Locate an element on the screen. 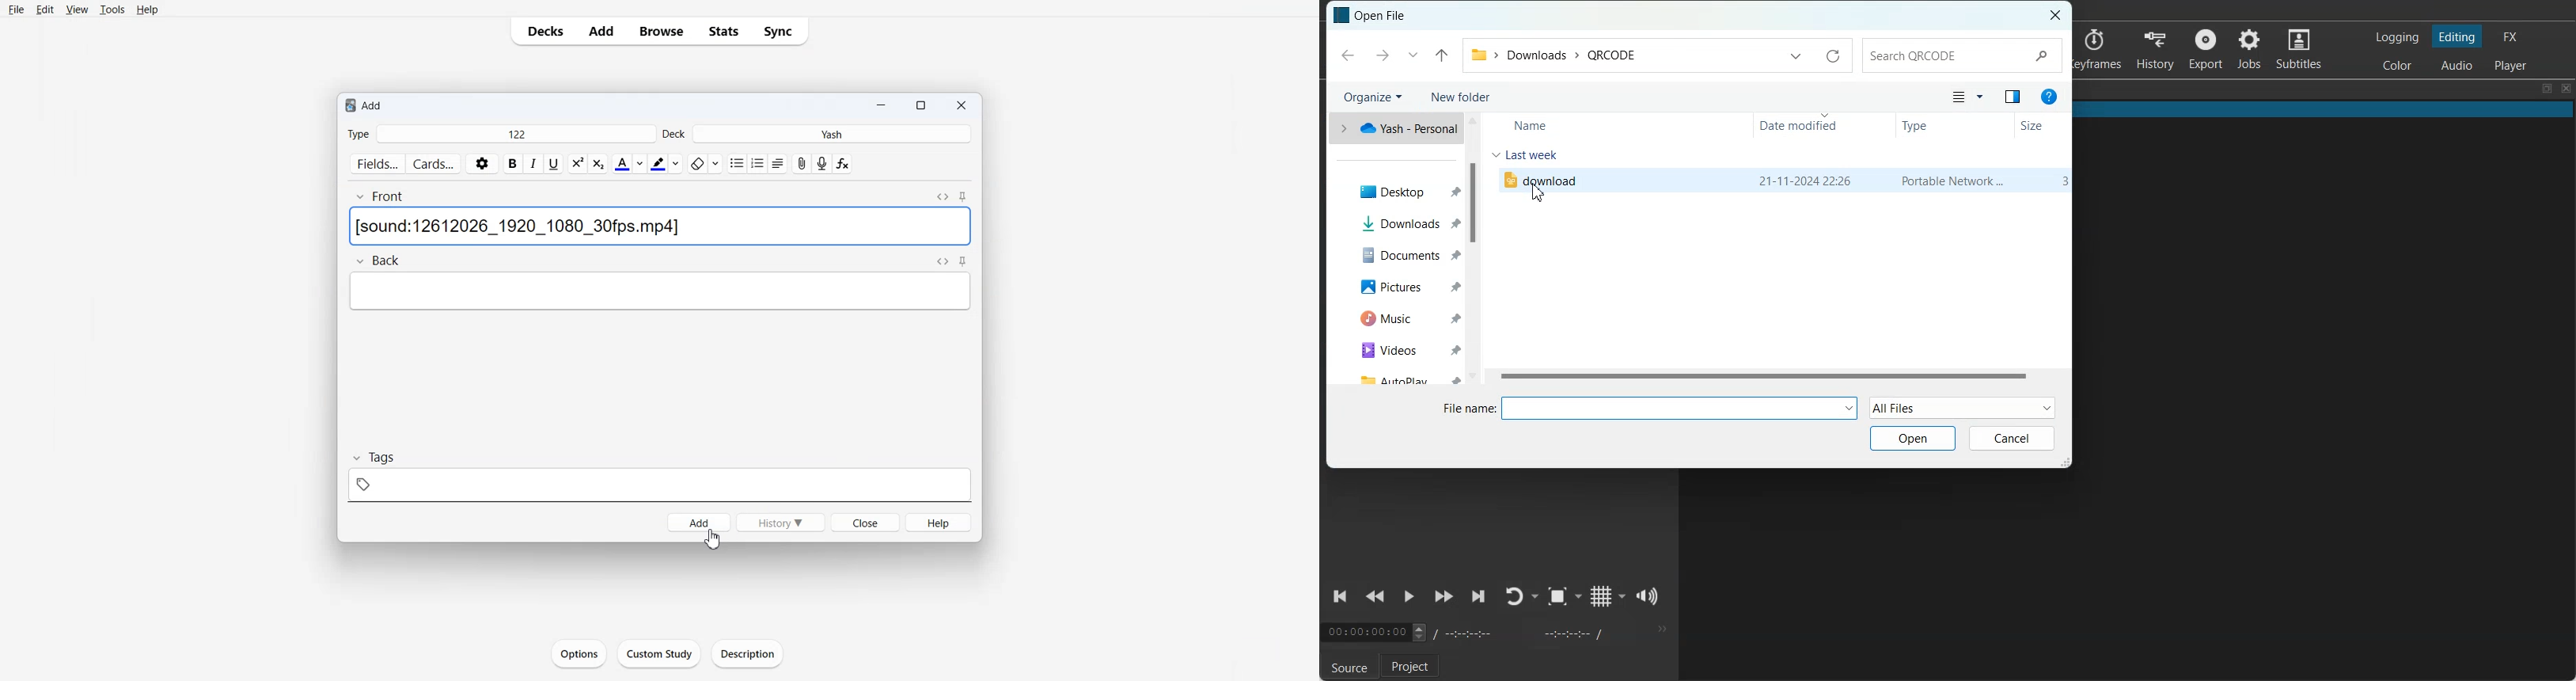 The image size is (2576, 700). Browse is located at coordinates (663, 31).